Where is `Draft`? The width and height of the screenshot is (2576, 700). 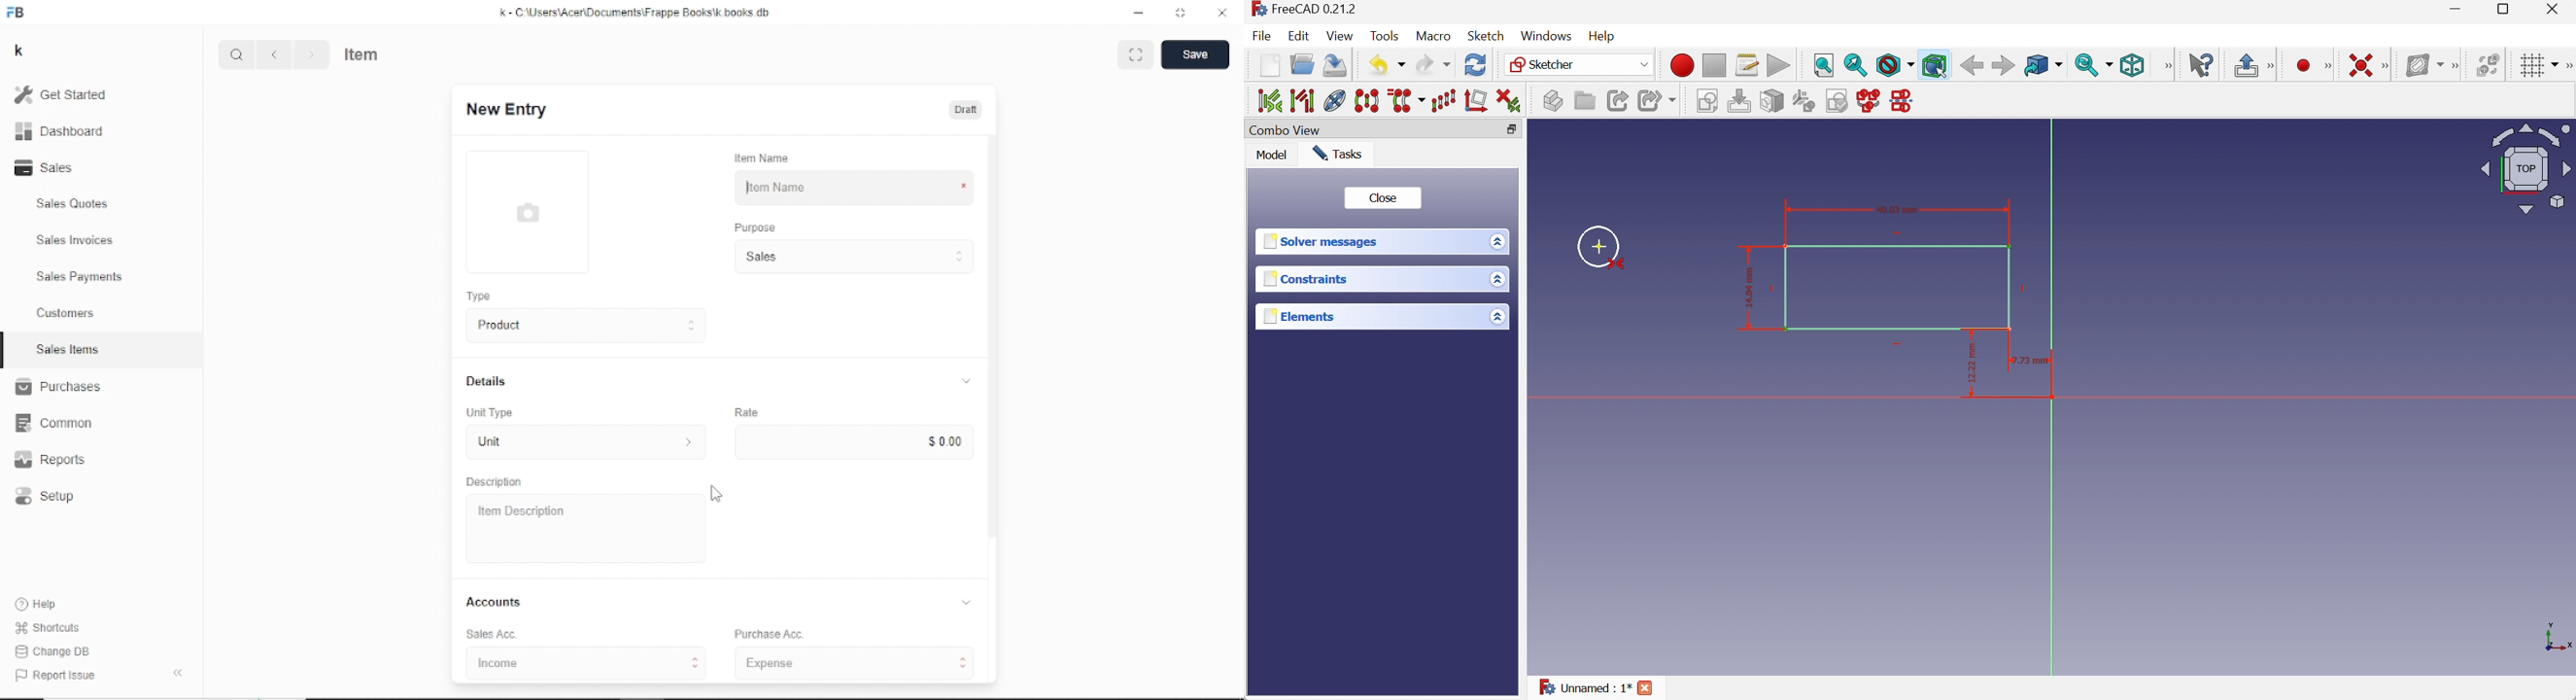
Draft is located at coordinates (968, 110).